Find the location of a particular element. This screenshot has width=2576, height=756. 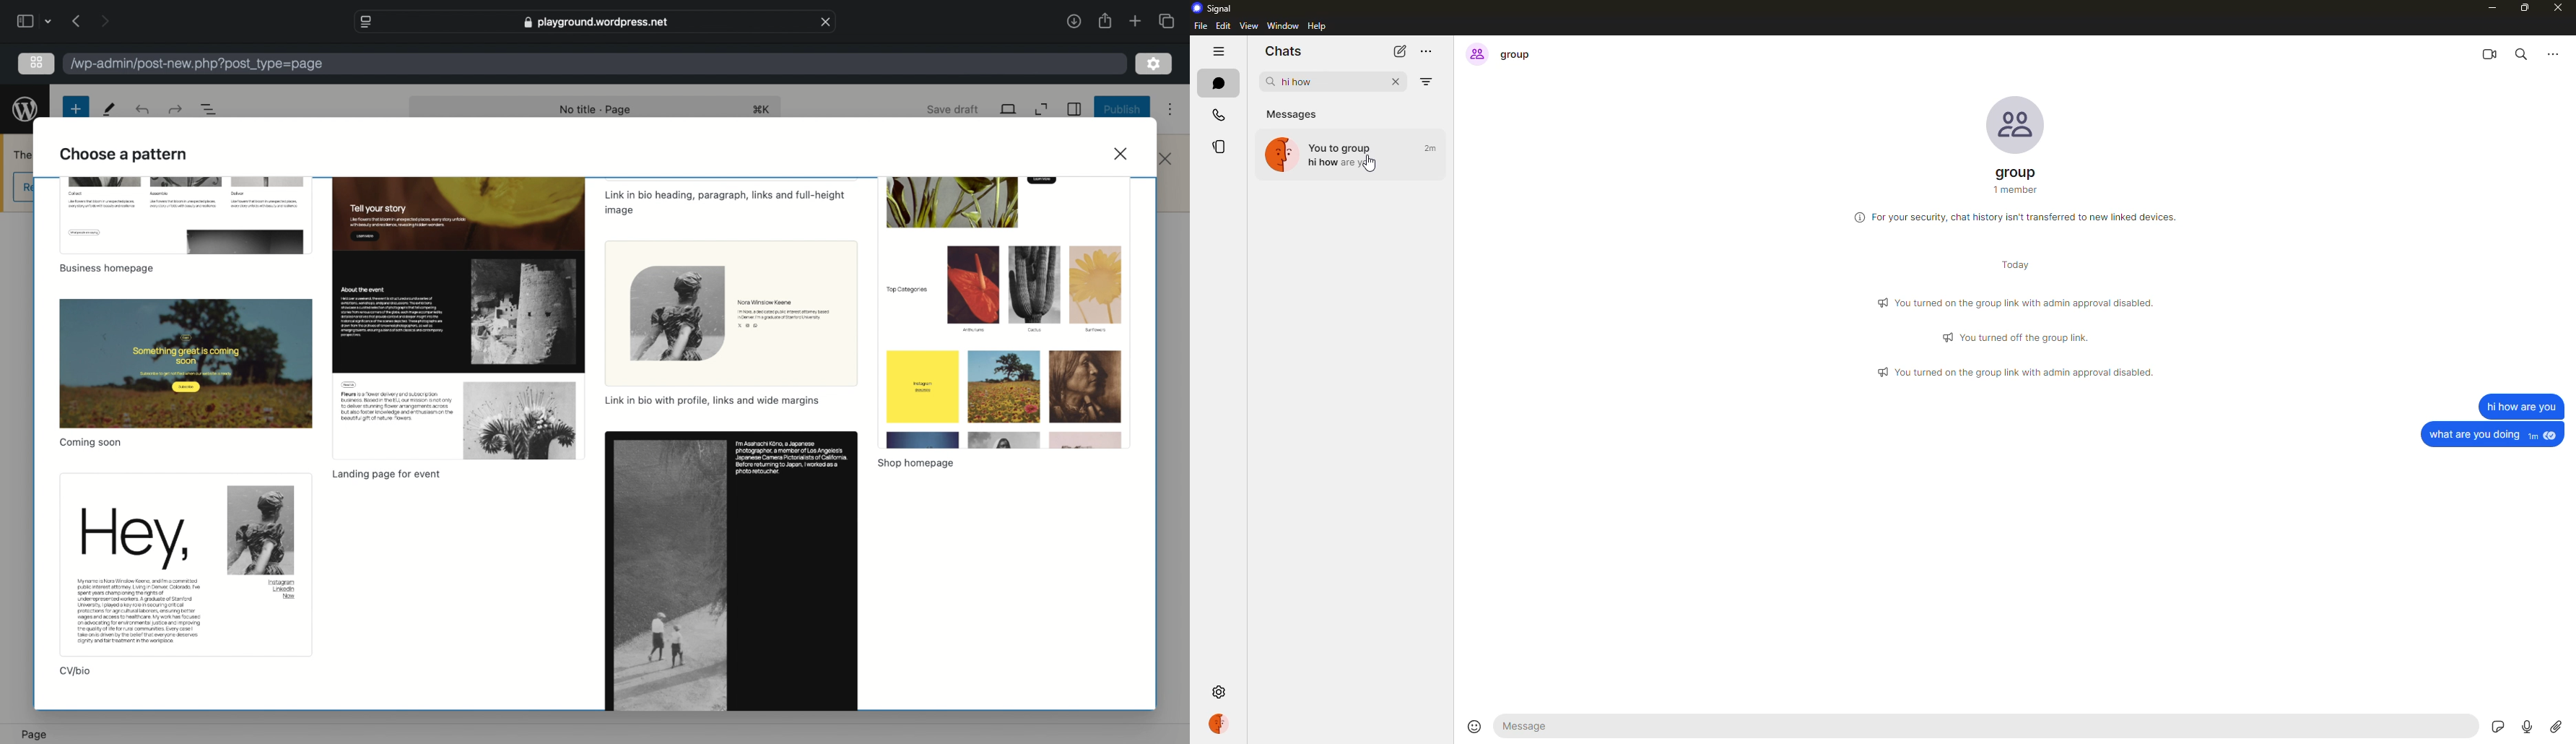

info is located at coordinates (2018, 216).